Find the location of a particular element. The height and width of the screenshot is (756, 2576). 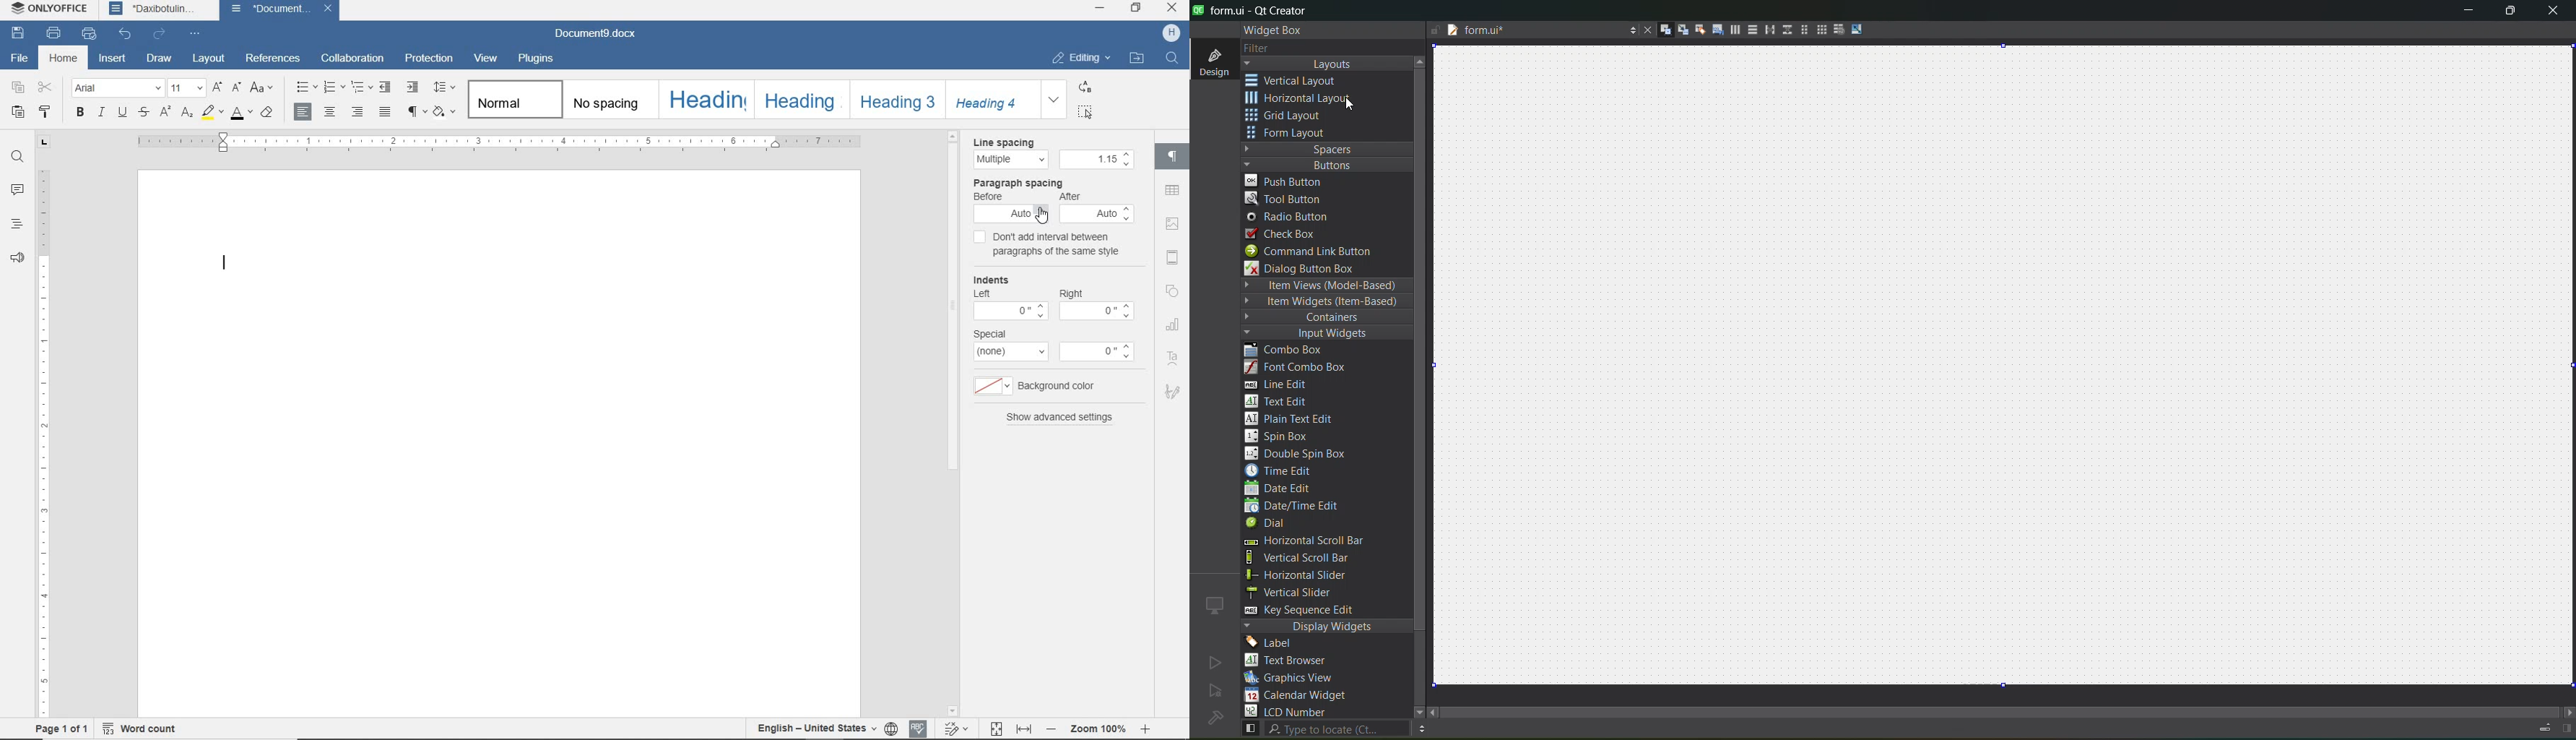

label is located at coordinates (1273, 643).